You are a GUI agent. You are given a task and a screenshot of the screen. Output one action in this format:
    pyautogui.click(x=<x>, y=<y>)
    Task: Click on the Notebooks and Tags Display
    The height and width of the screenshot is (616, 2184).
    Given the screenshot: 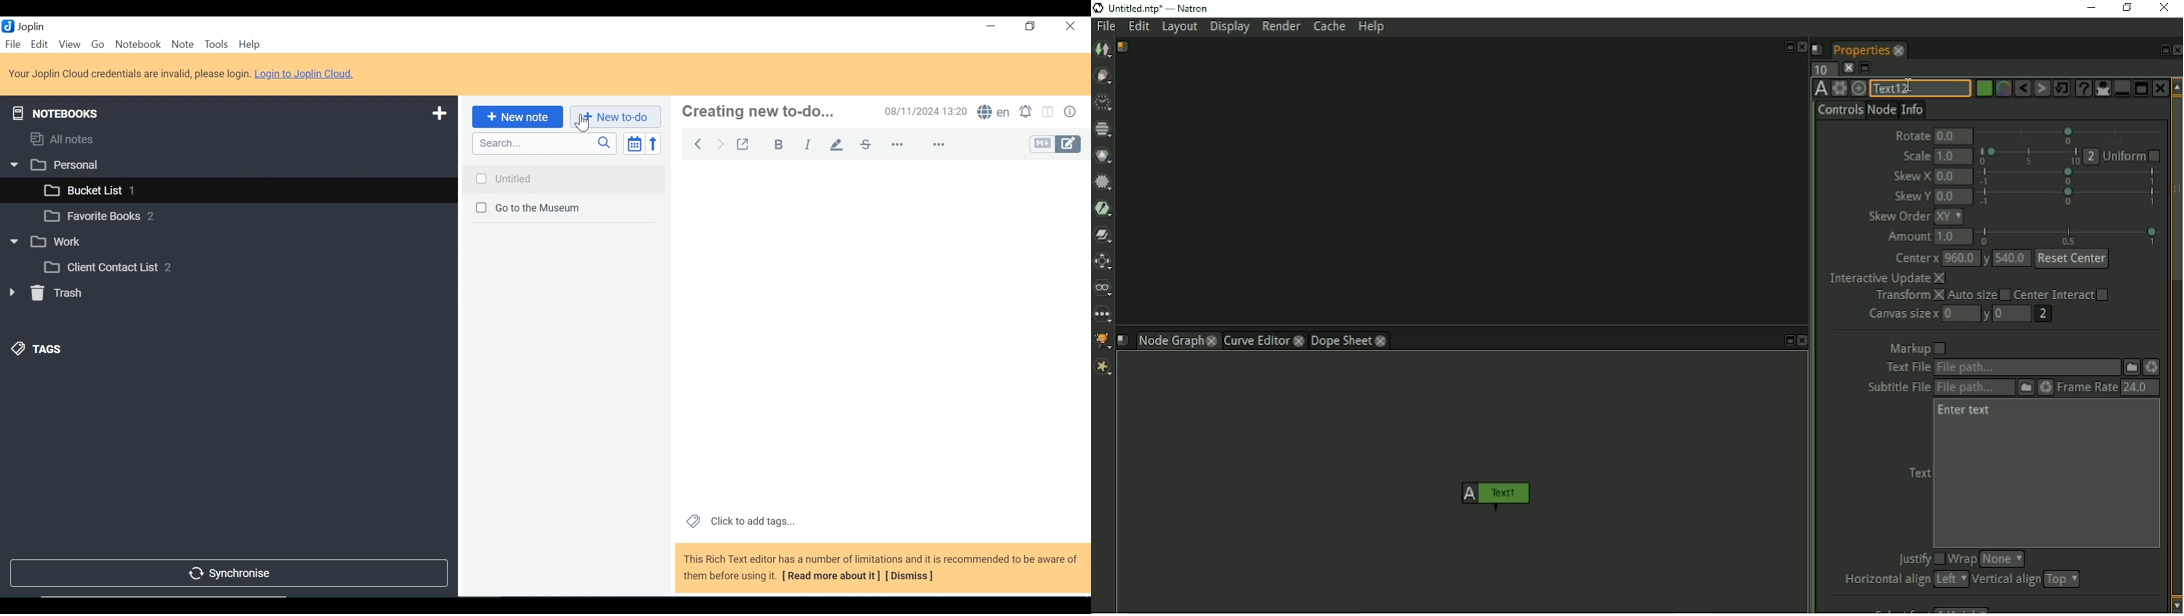 What is the action you would take?
    pyautogui.click(x=227, y=139)
    